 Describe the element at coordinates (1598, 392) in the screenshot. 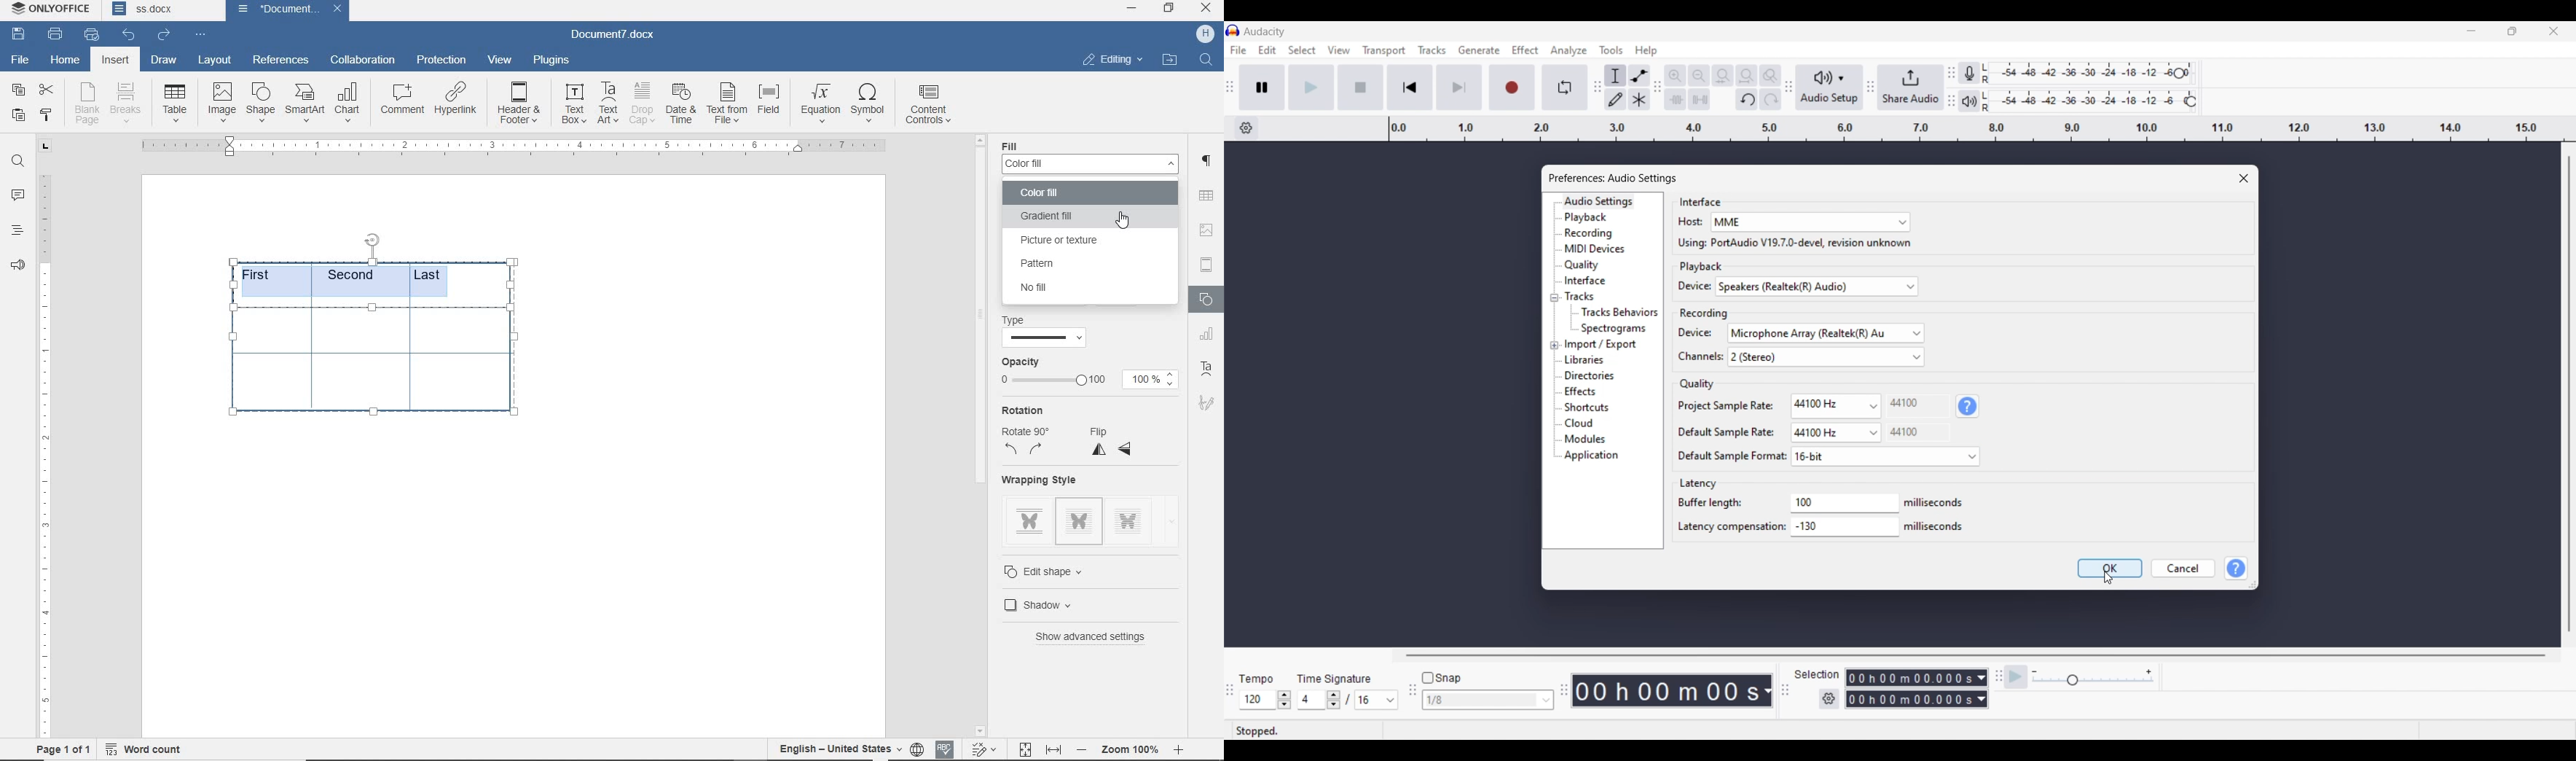

I see `Effects` at that location.